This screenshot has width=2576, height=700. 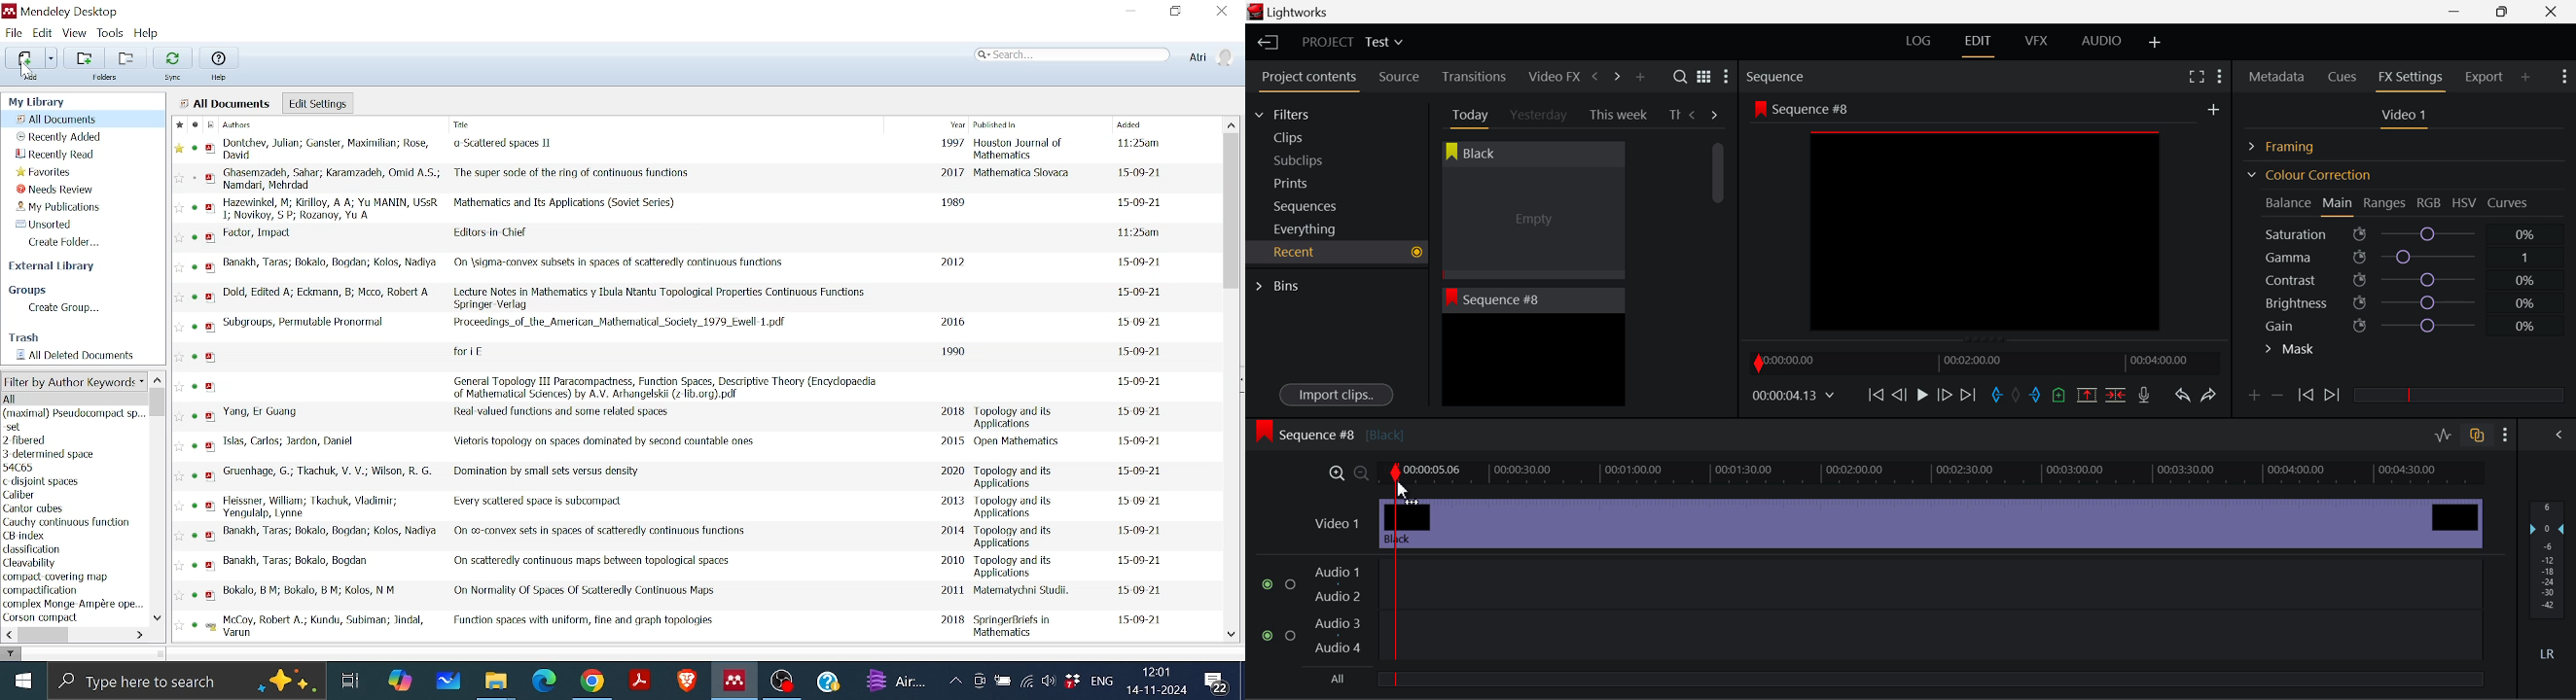 What do you see at coordinates (57, 264) in the screenshot?
I see `External library` at bounding box center [57, 264].